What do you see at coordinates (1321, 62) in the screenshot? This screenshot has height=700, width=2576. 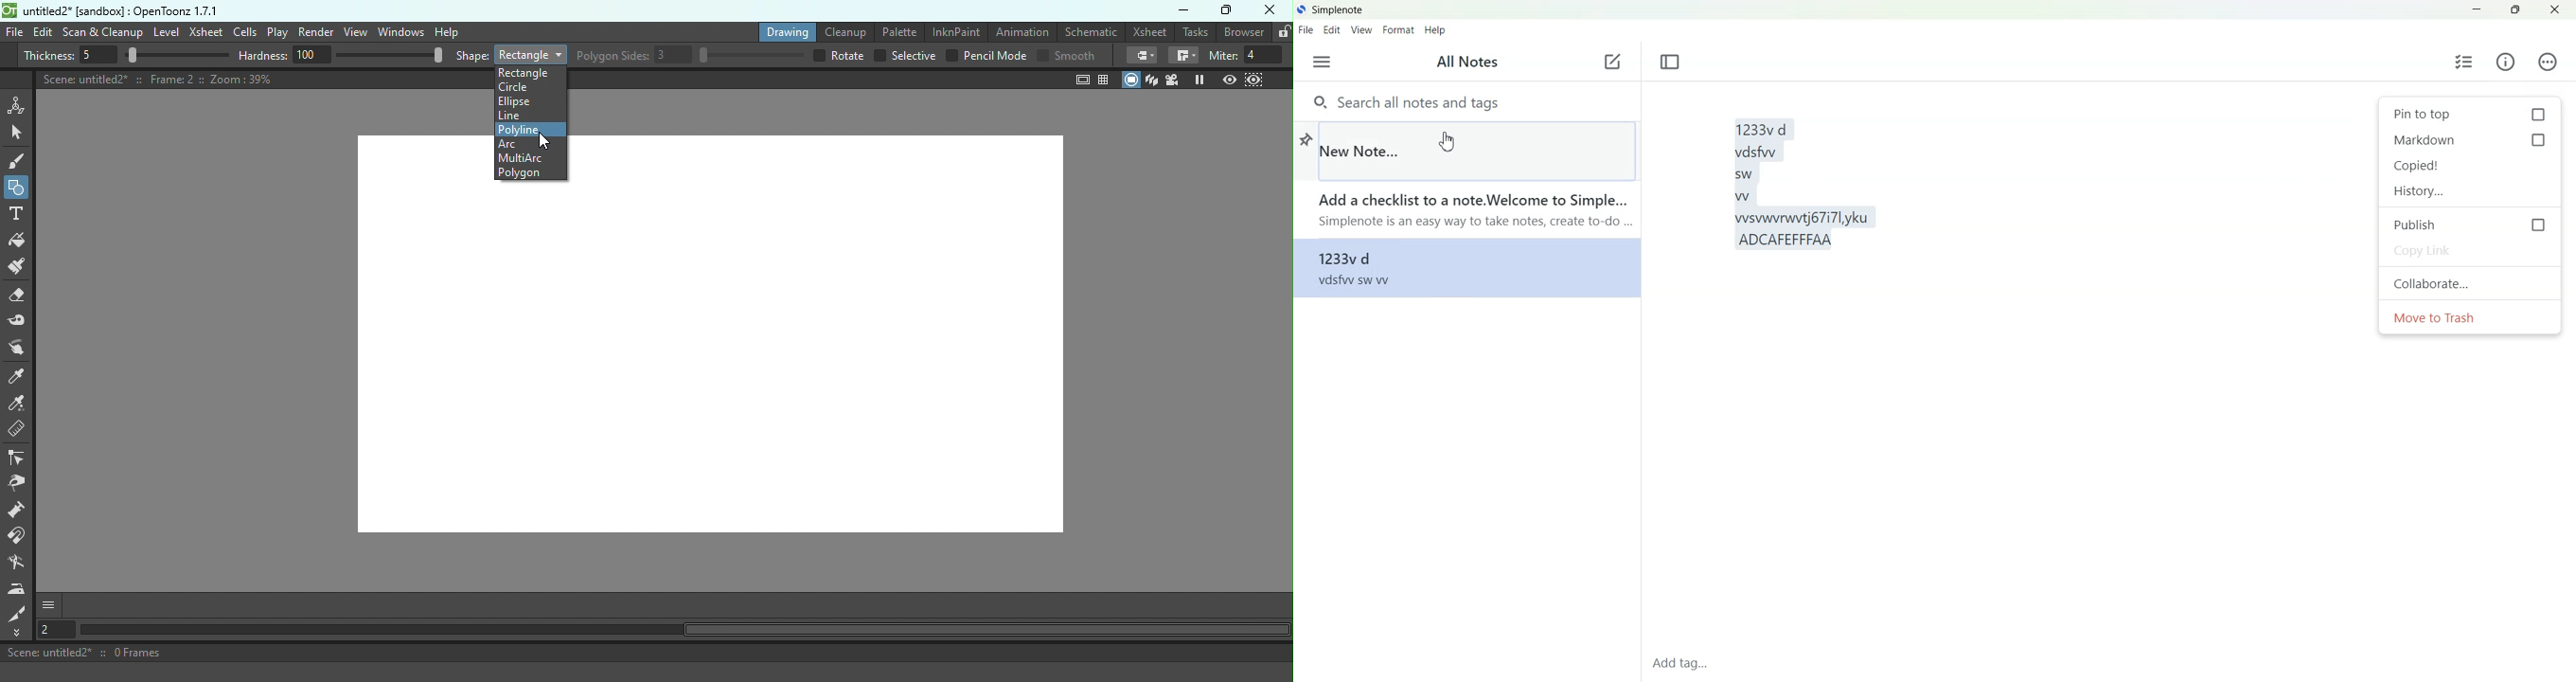 I see `Menu` at bounding box center [1321, 62].